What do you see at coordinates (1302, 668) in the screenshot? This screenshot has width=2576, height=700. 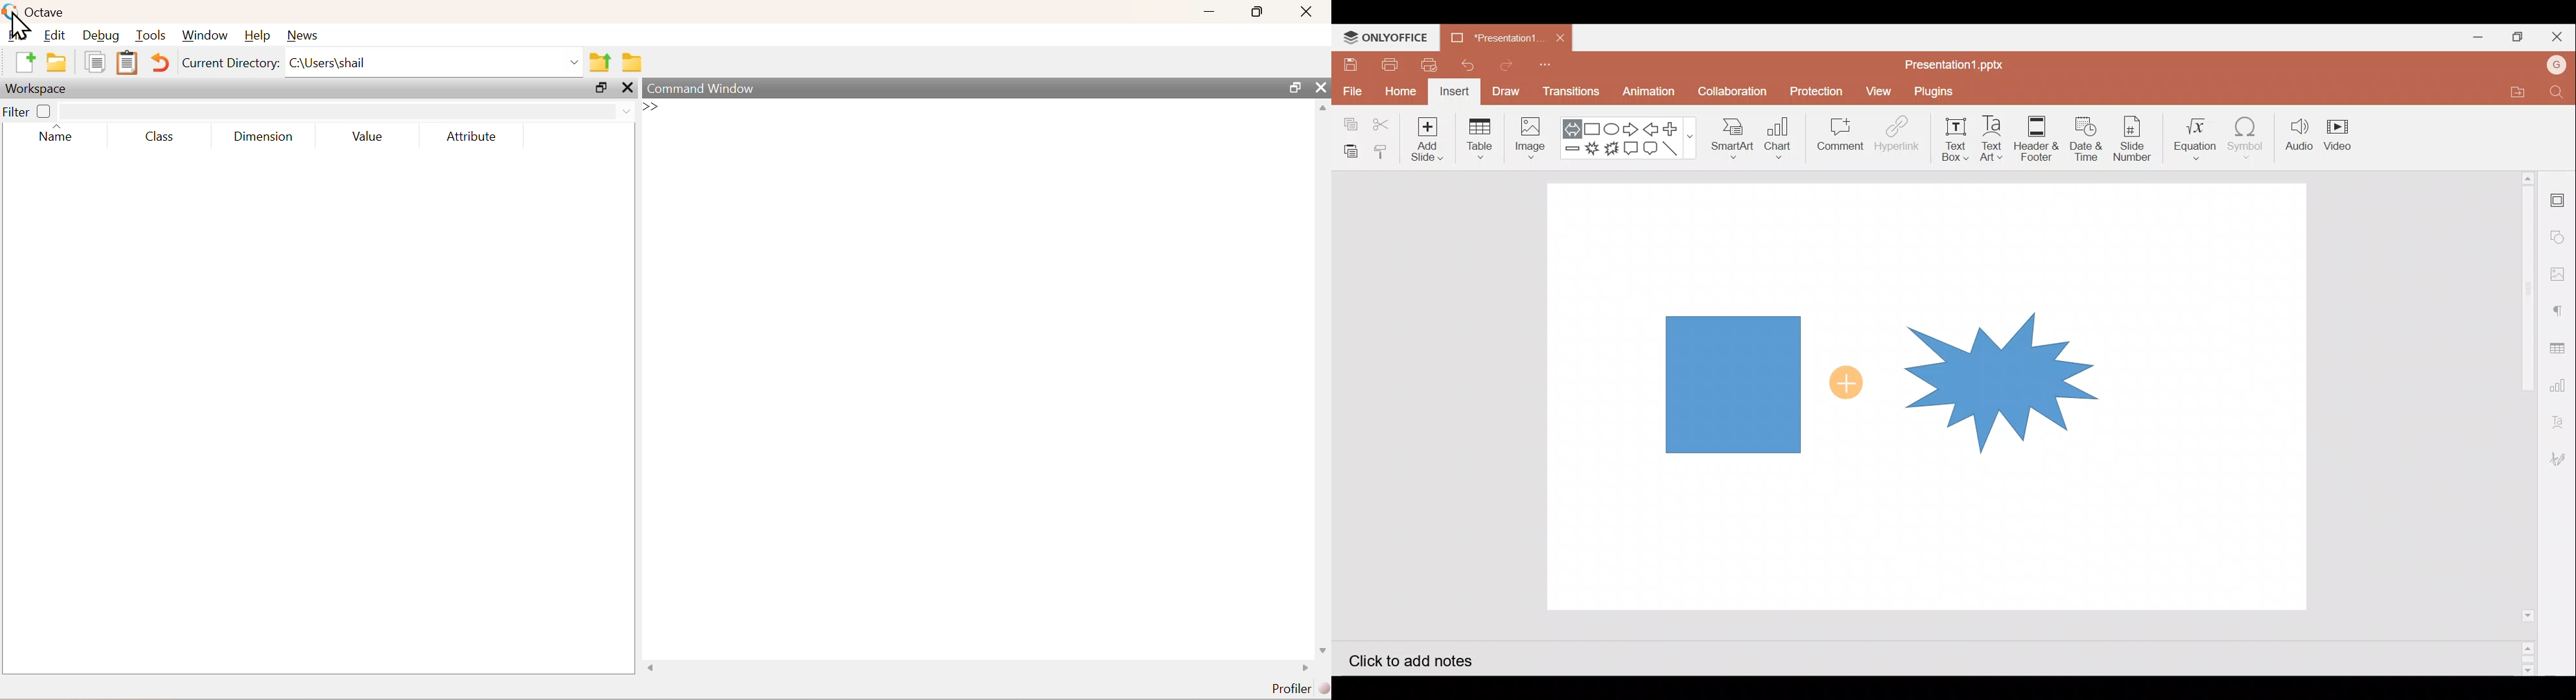 I see `scroll left` at bounding box center [1302, 668].